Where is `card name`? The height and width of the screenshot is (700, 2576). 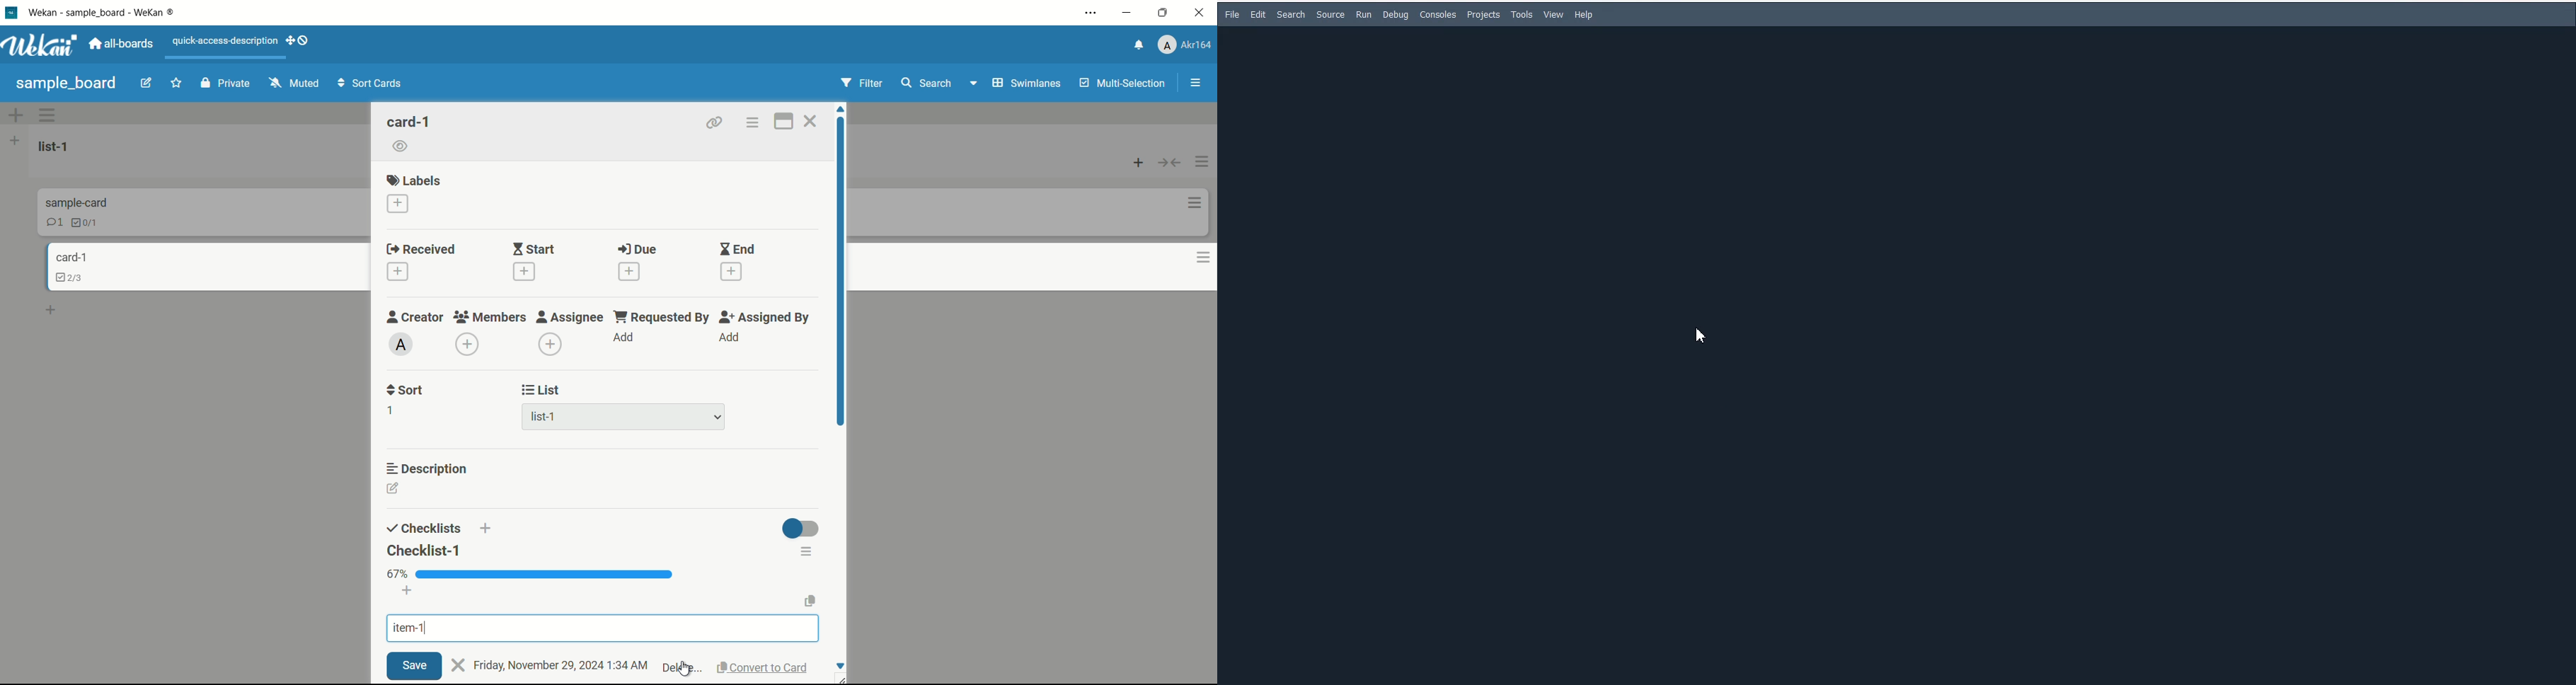 card name is located at coordinates (408, 122).